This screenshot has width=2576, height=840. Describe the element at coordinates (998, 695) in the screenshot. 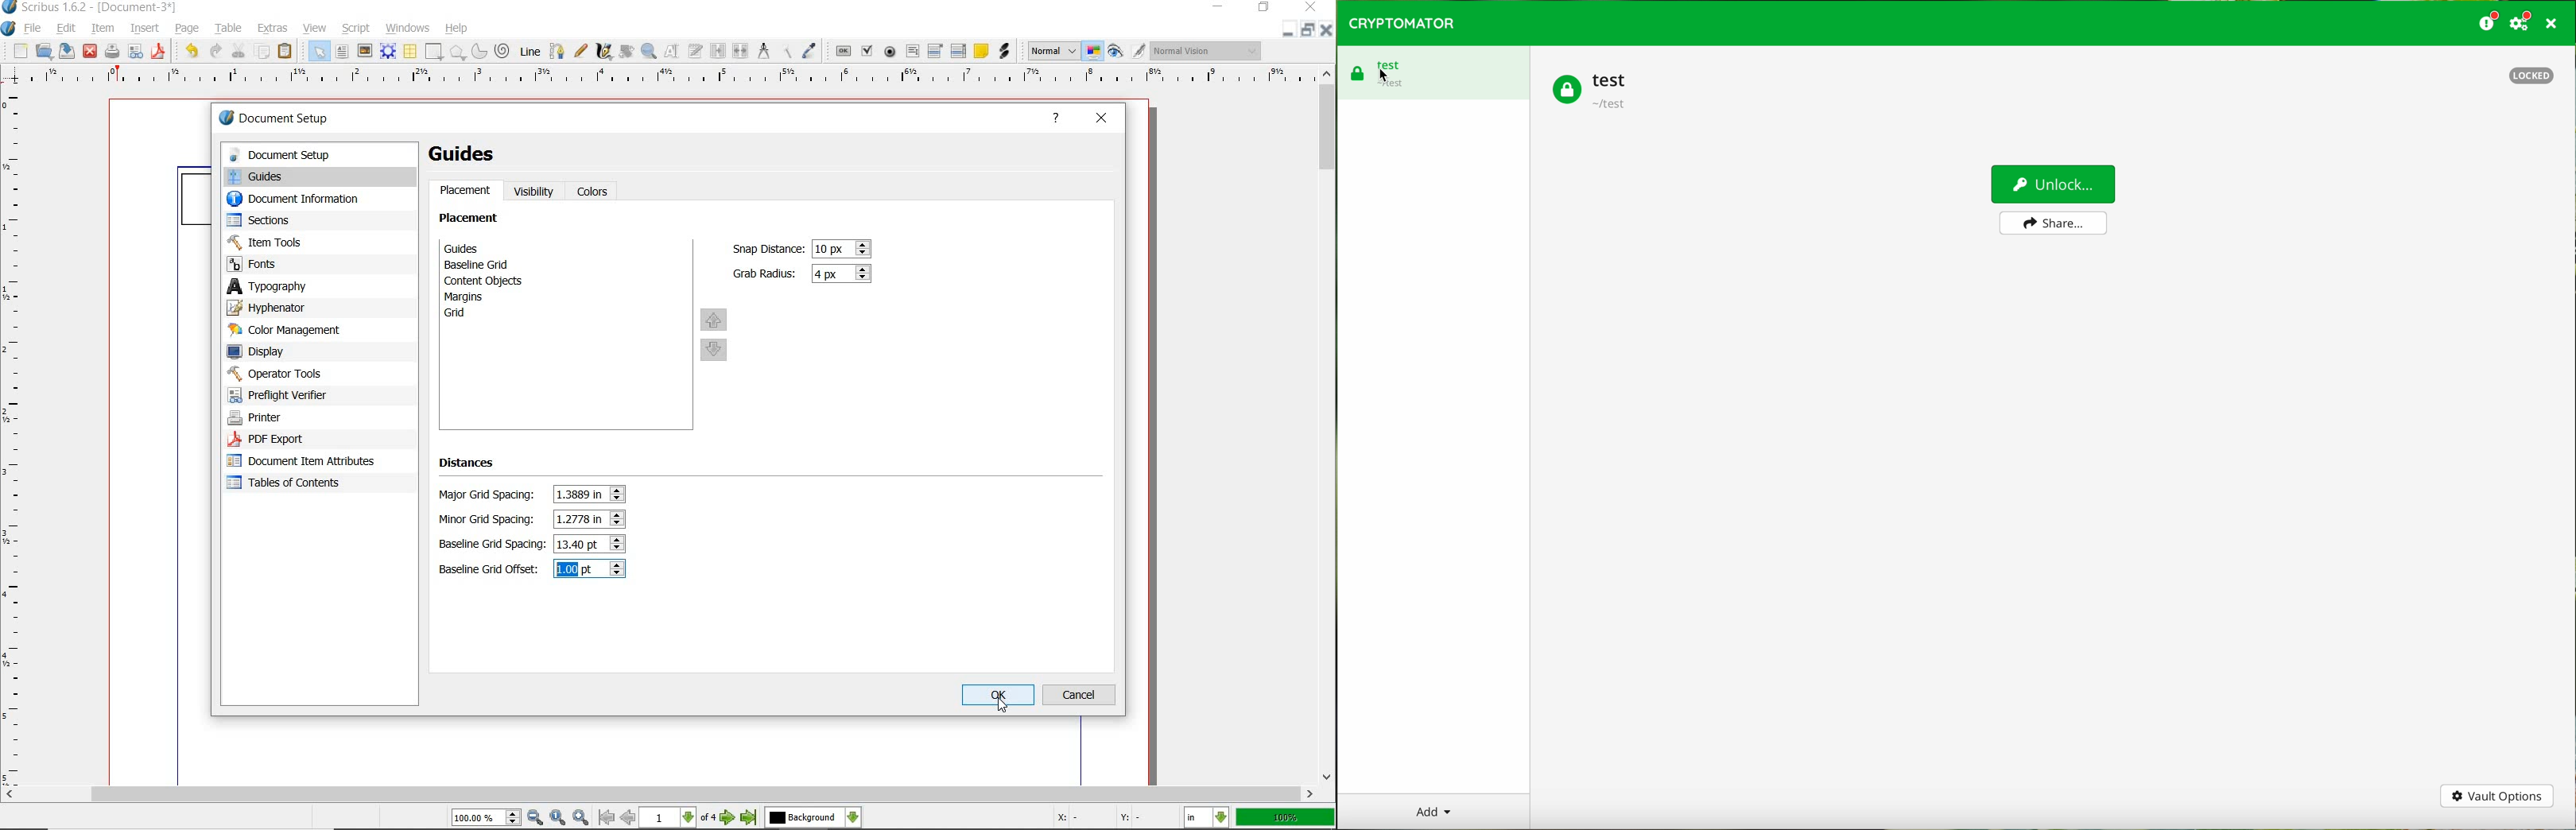

I see `ok` at that location.